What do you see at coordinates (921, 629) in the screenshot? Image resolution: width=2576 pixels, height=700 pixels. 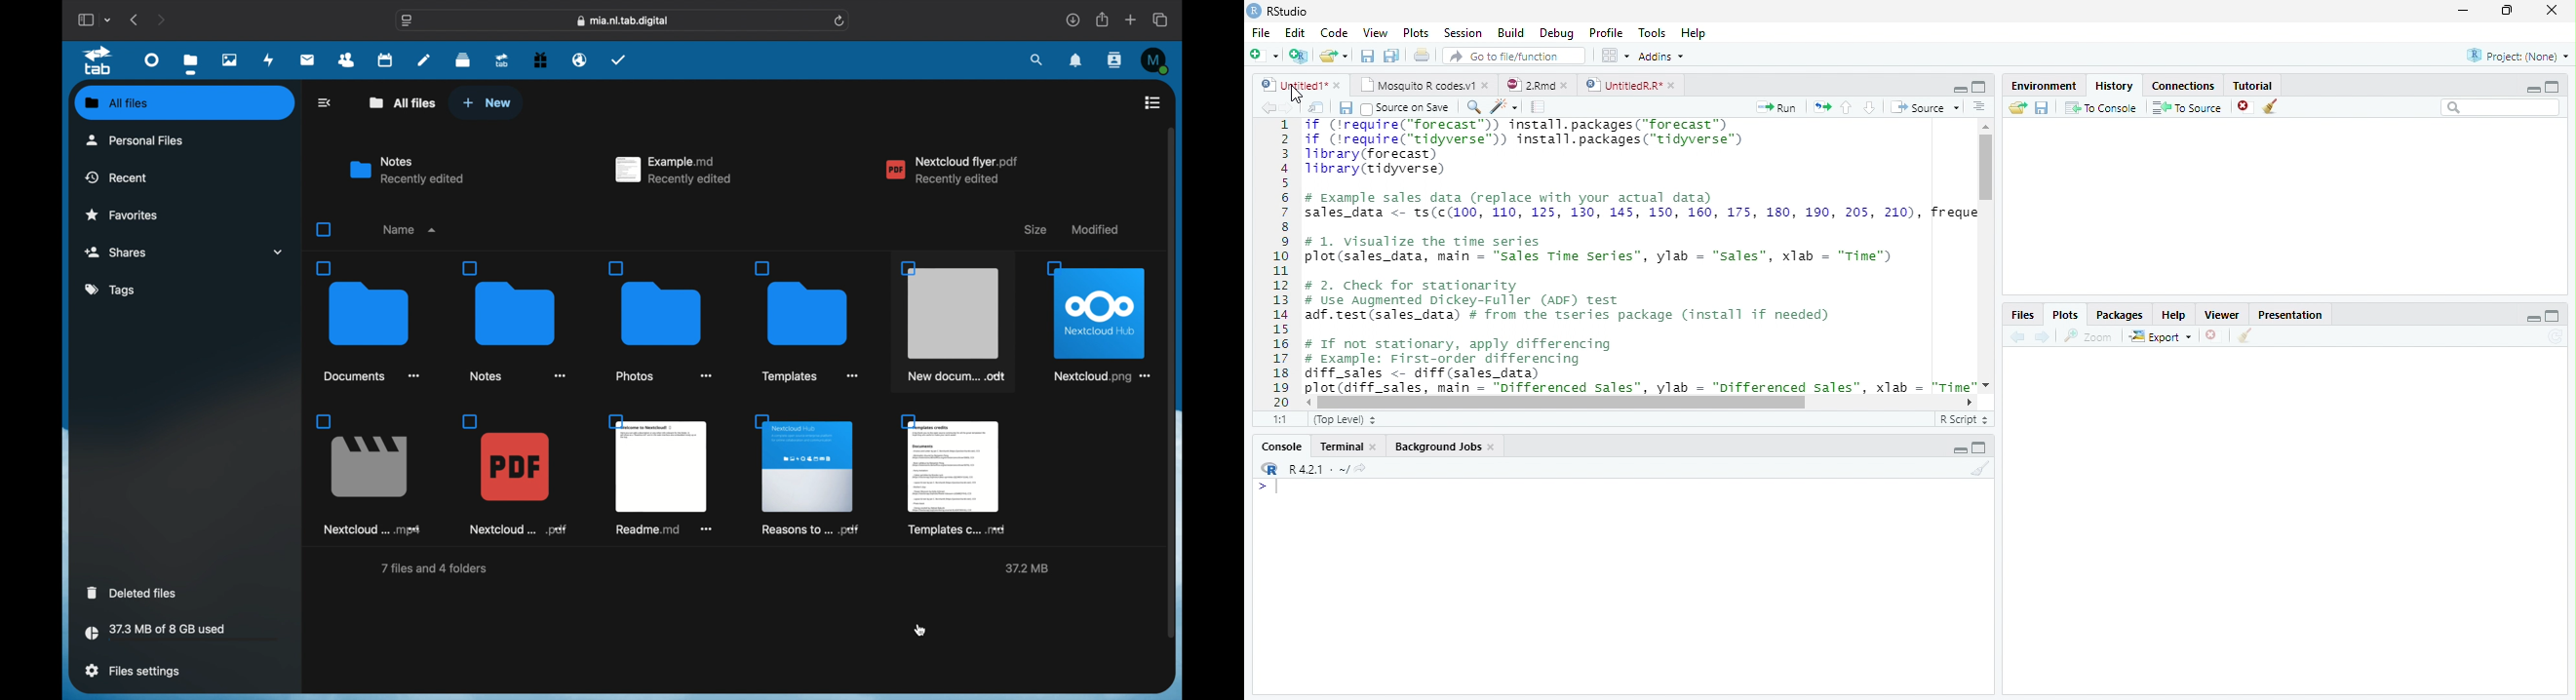 I see `cursor` at bounding box center [921, 629].